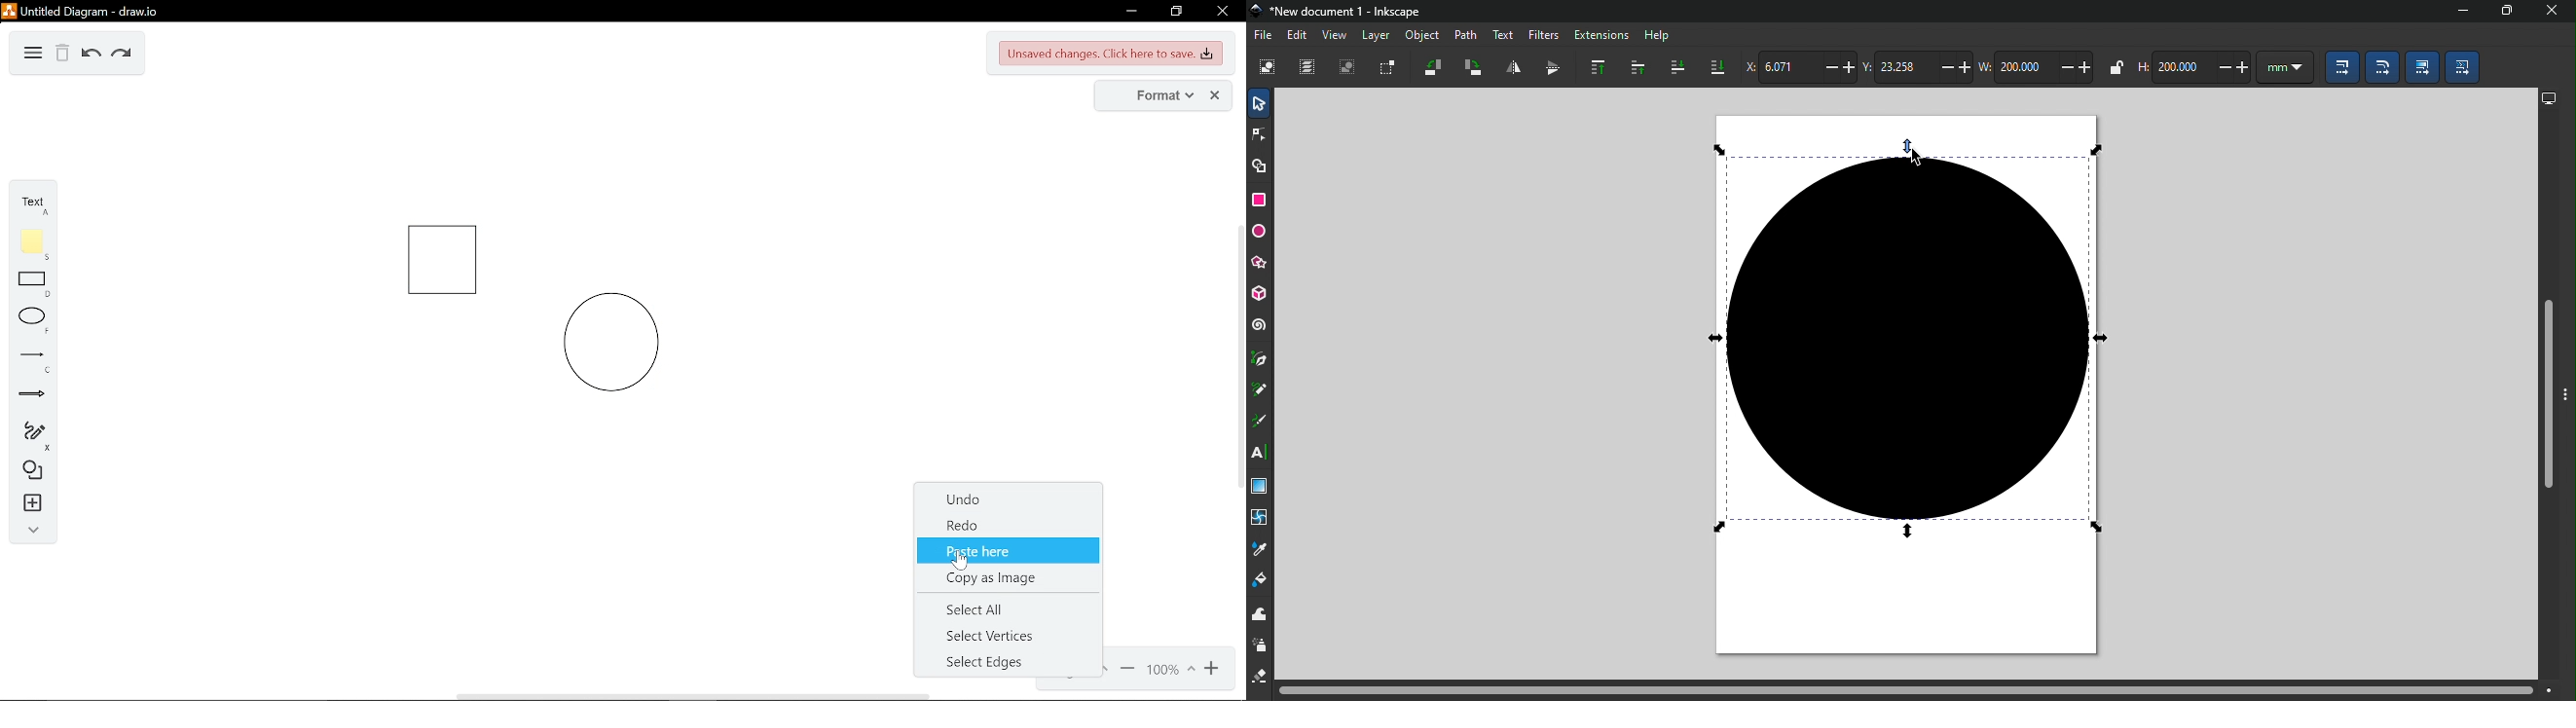 The width and height of the screenshot is (2576, 728). I want to click on untitled diagram - draw.io, so click(82, 10).